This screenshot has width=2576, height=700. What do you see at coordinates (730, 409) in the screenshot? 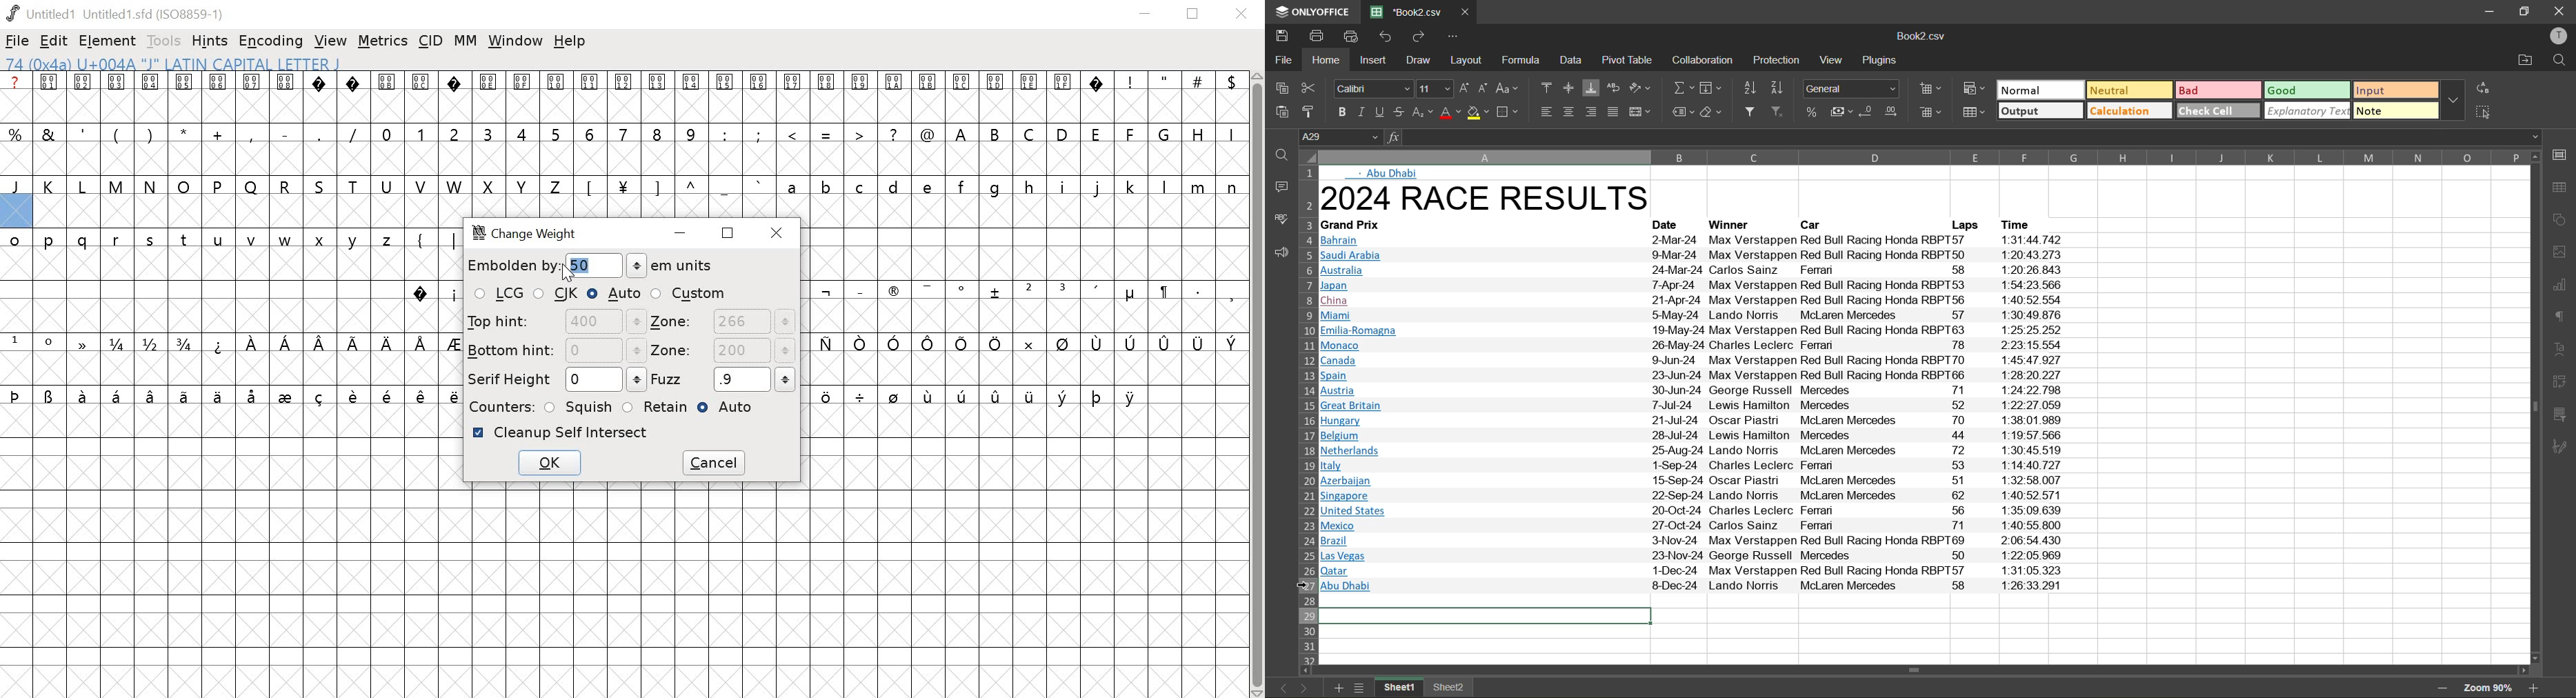
I see `AUTO` at bounding box center [730, 409].